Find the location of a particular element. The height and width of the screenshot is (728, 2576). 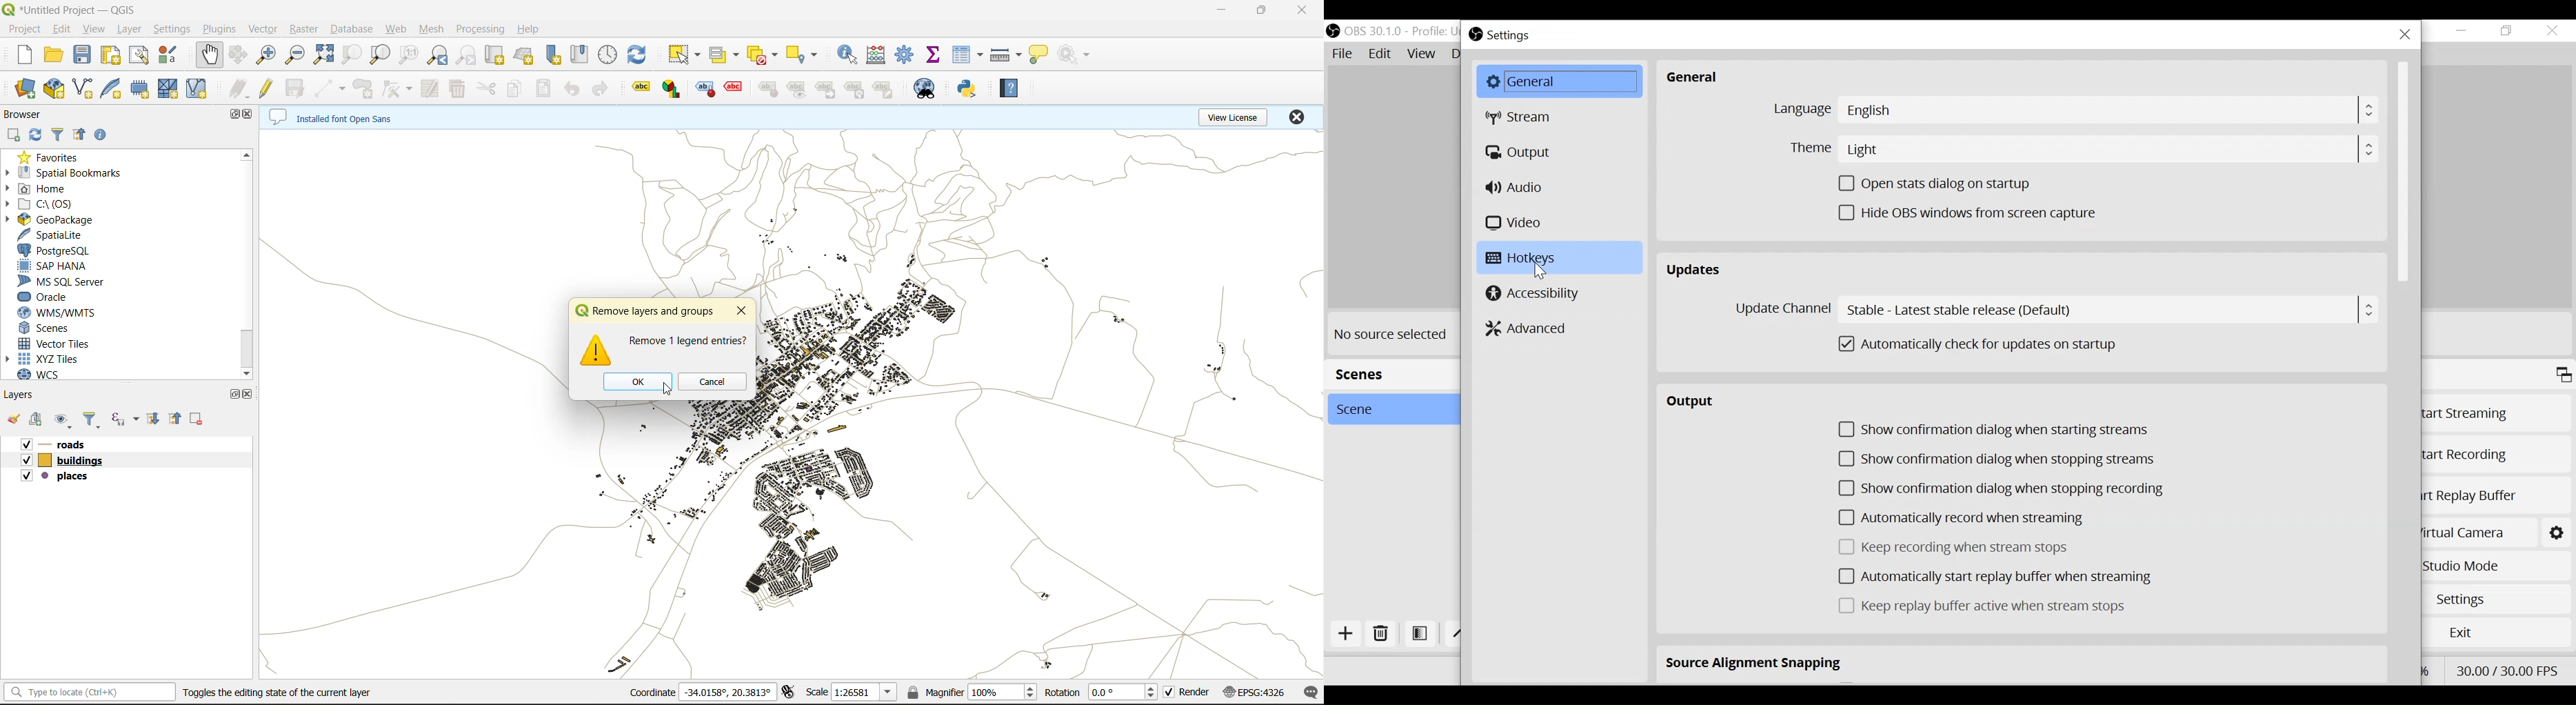

(un)check Open Stas dialog on startup is located at coordinates (1942, 183).